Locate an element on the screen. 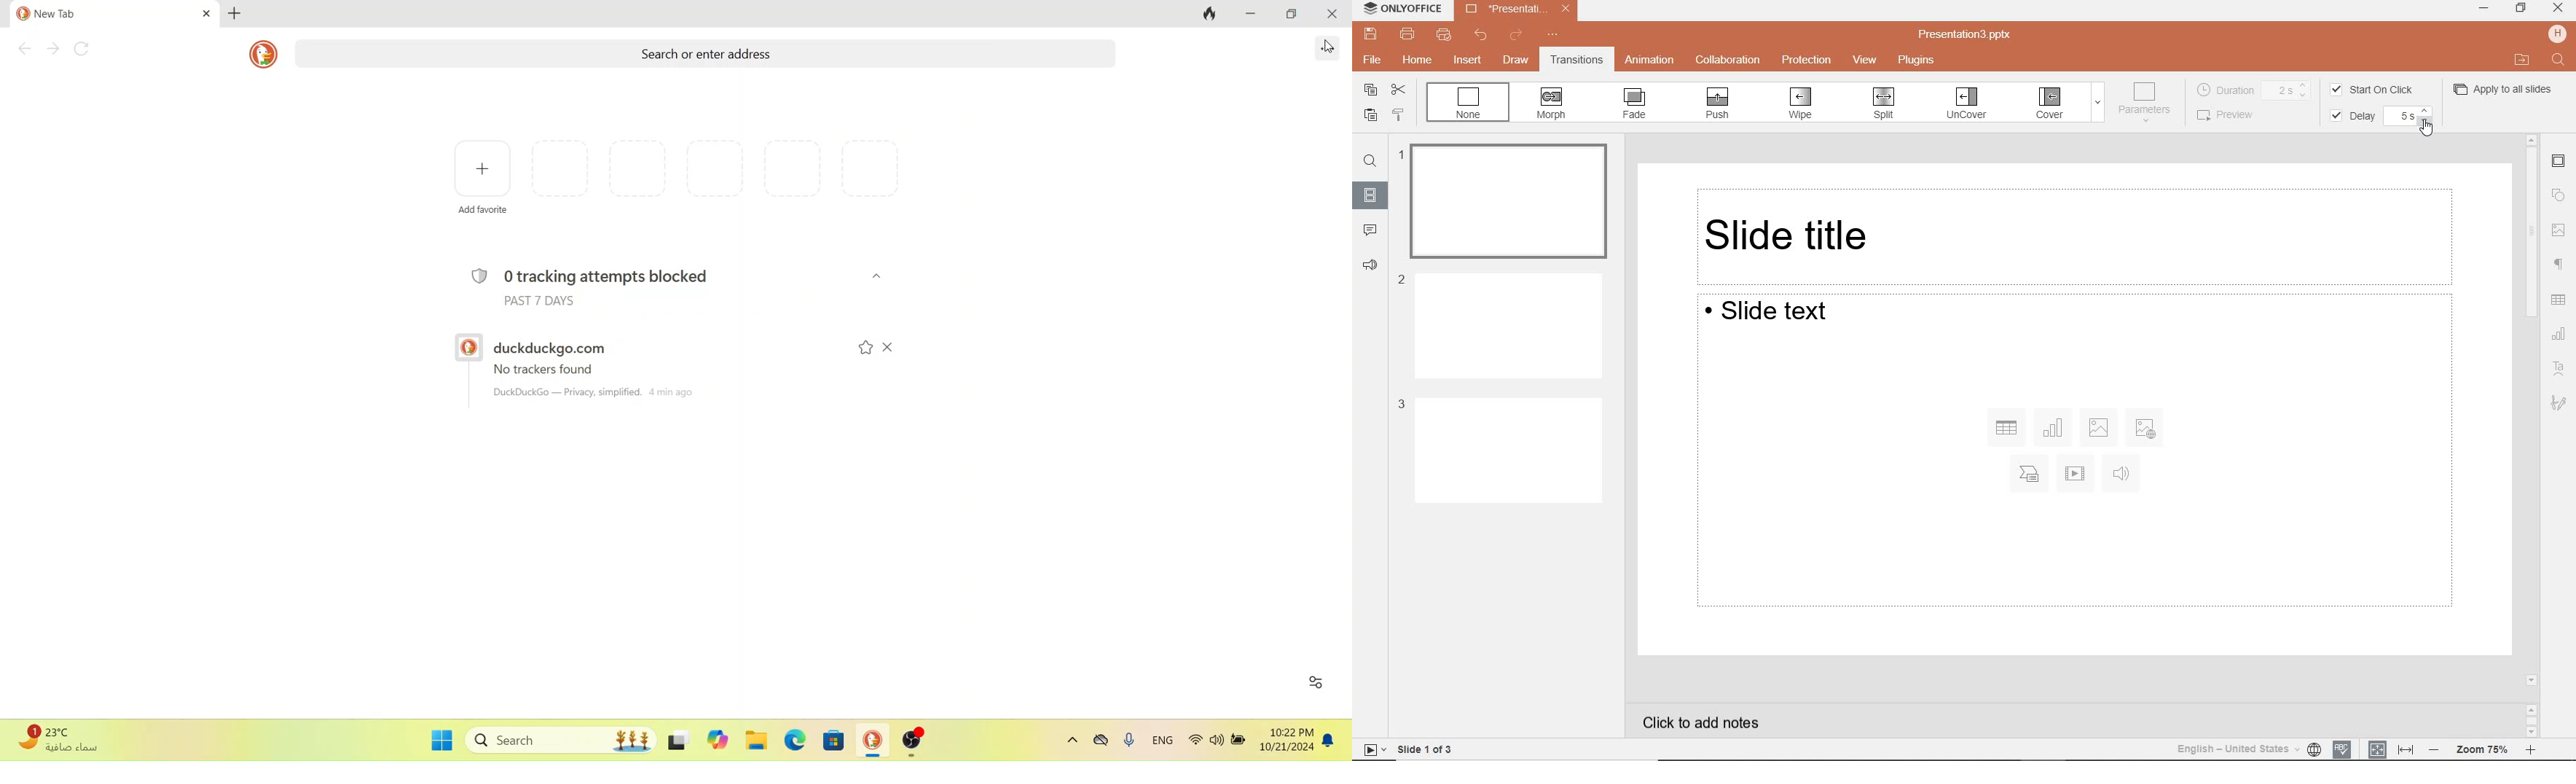 Image resolution: width=2576 pixels, height=784 pixels. print is located at coordinates (1407, 33).